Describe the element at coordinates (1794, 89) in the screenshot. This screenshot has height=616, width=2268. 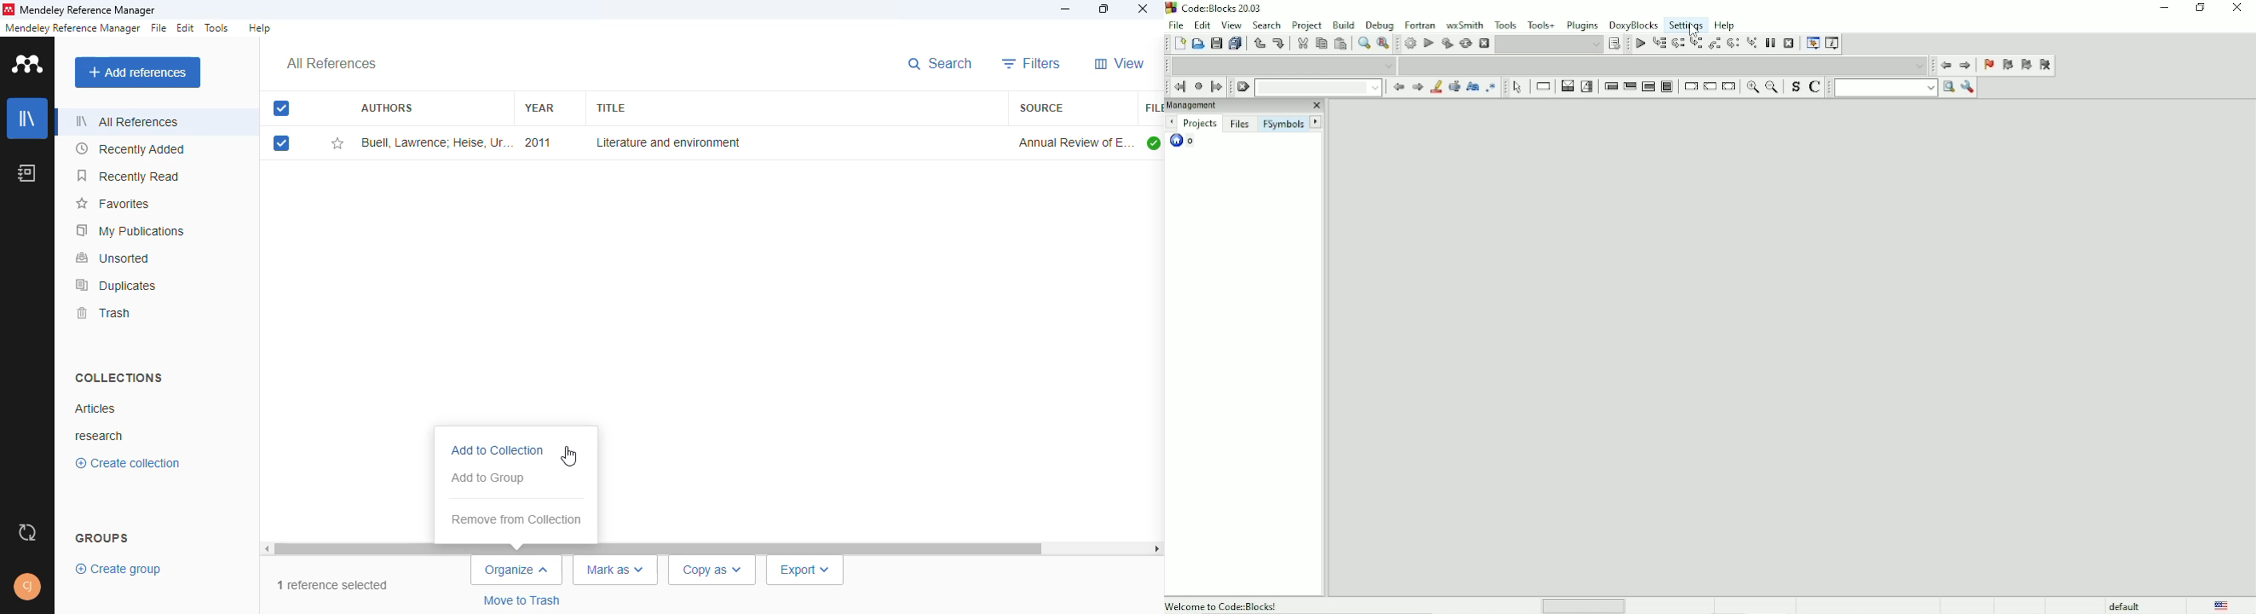
I see `Toggle source` at that location.